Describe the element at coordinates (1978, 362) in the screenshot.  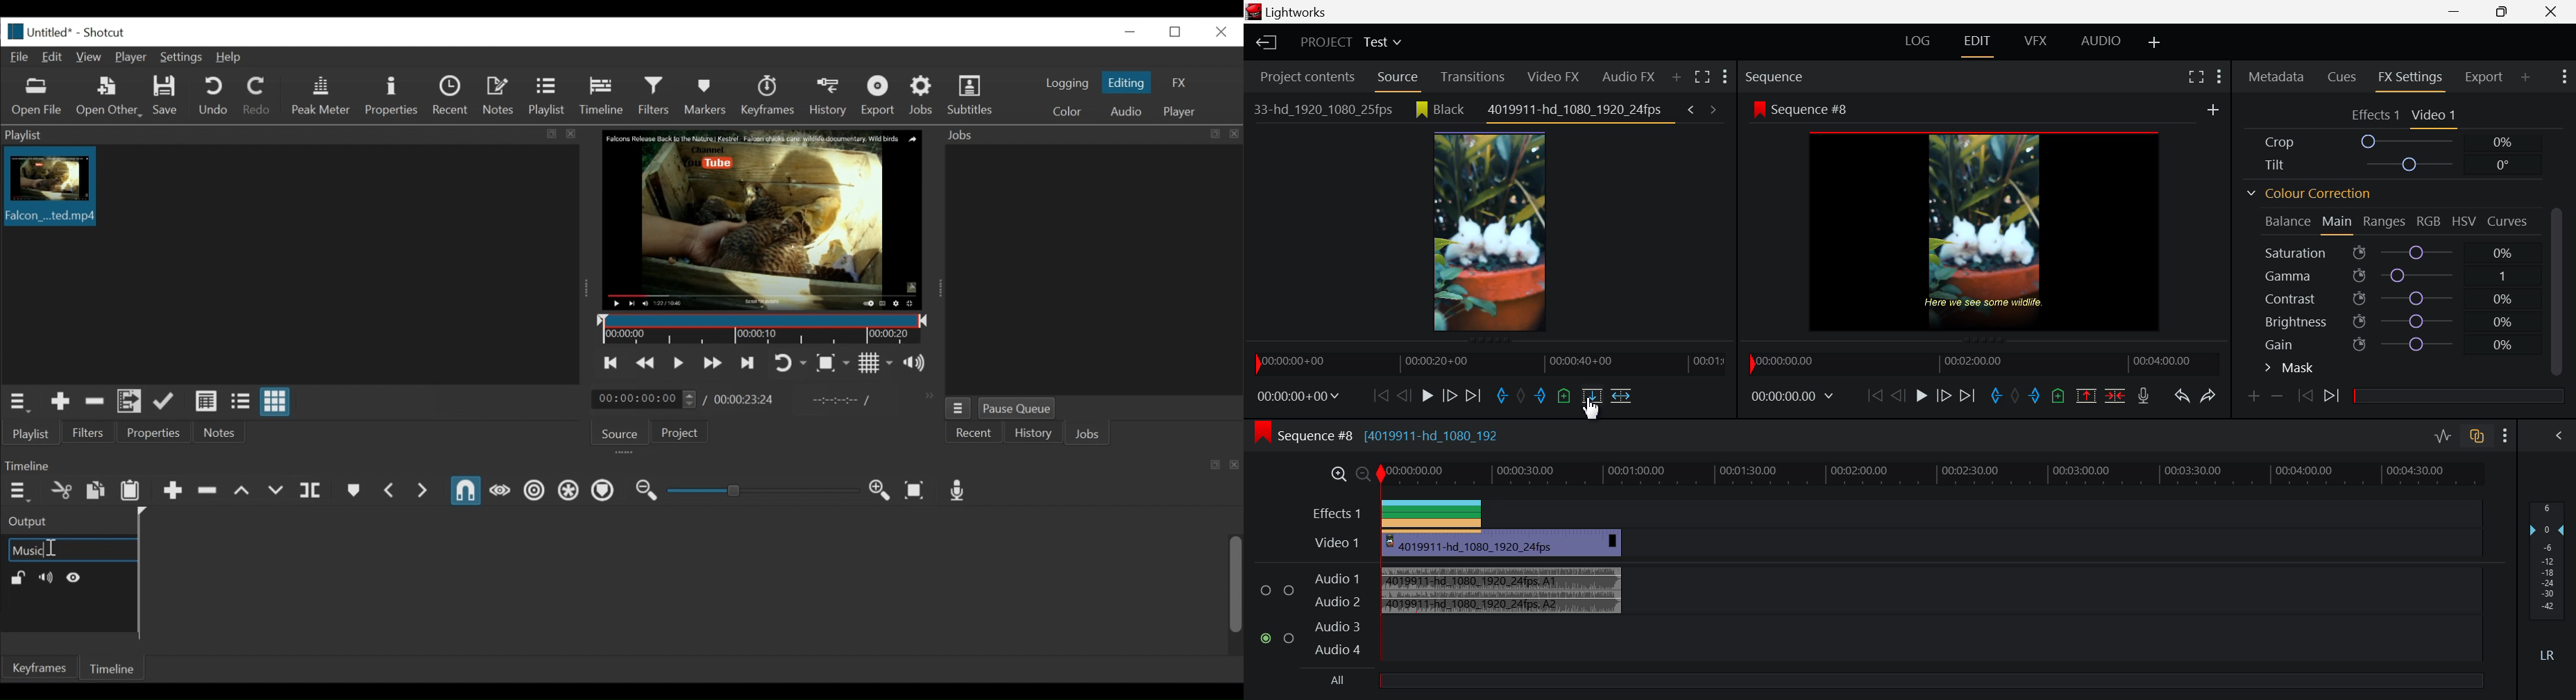
I see `Project Timeline Navigator` at that location.